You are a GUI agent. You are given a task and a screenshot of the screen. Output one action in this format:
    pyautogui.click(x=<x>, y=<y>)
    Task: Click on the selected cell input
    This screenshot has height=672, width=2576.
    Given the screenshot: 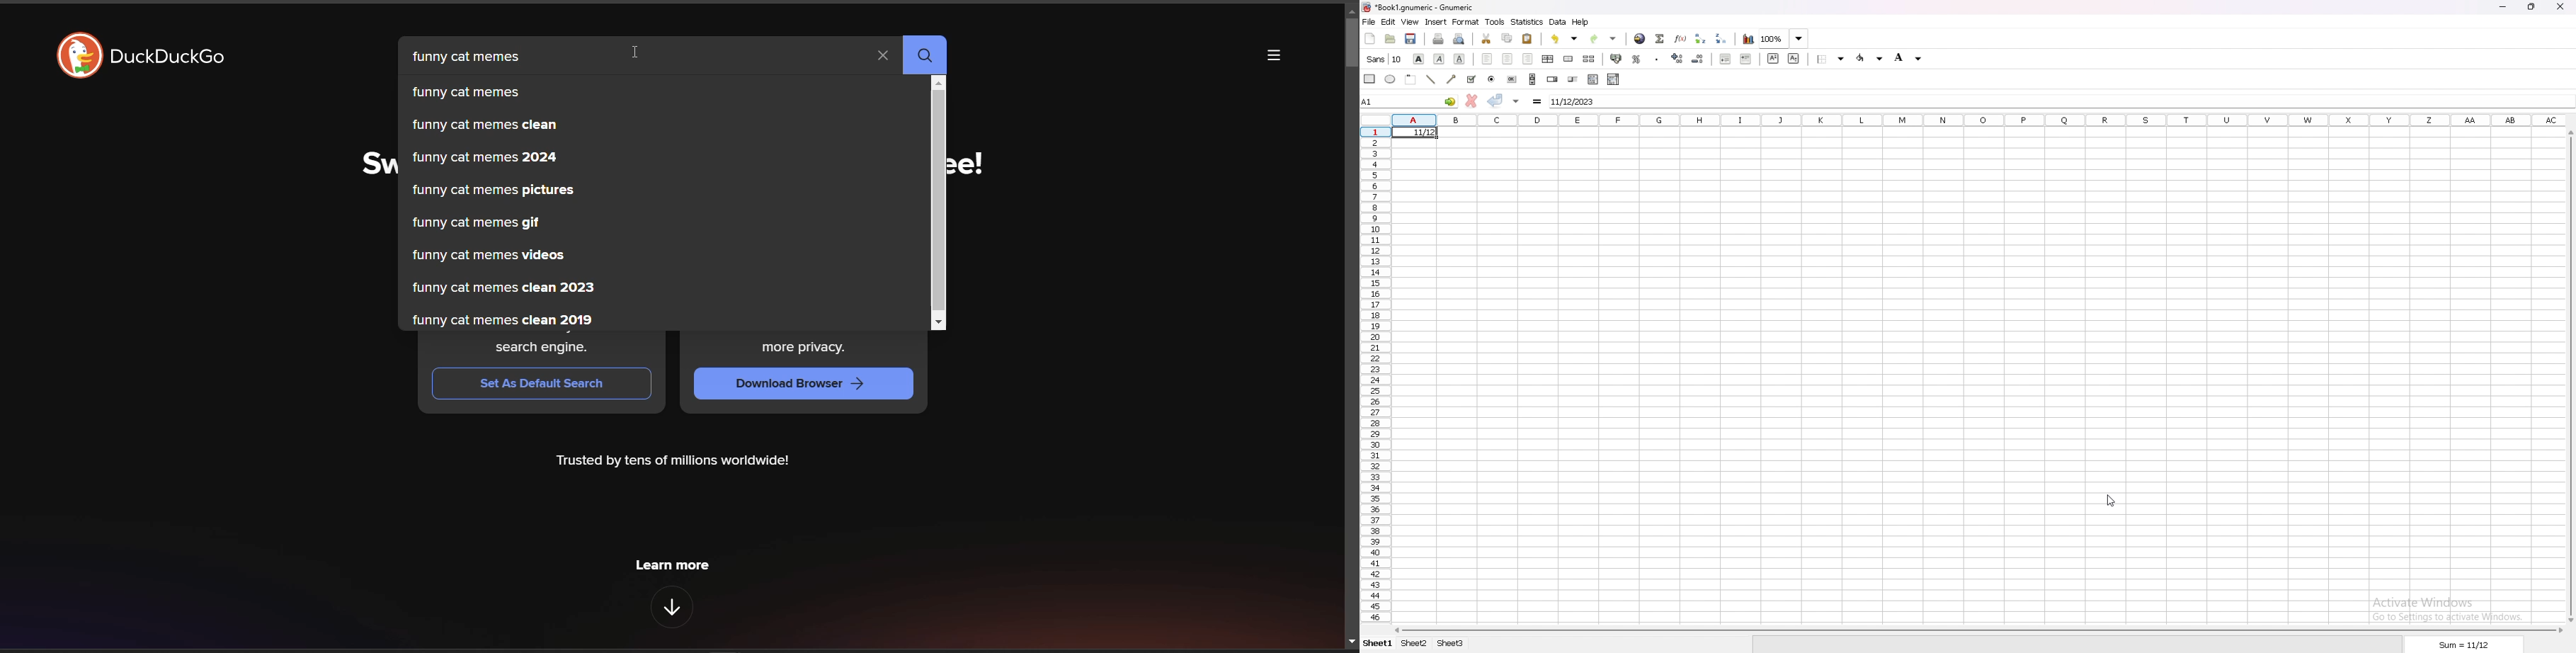 What is the action you would take?
    pyautogui.click(x=2061, y=100)
    